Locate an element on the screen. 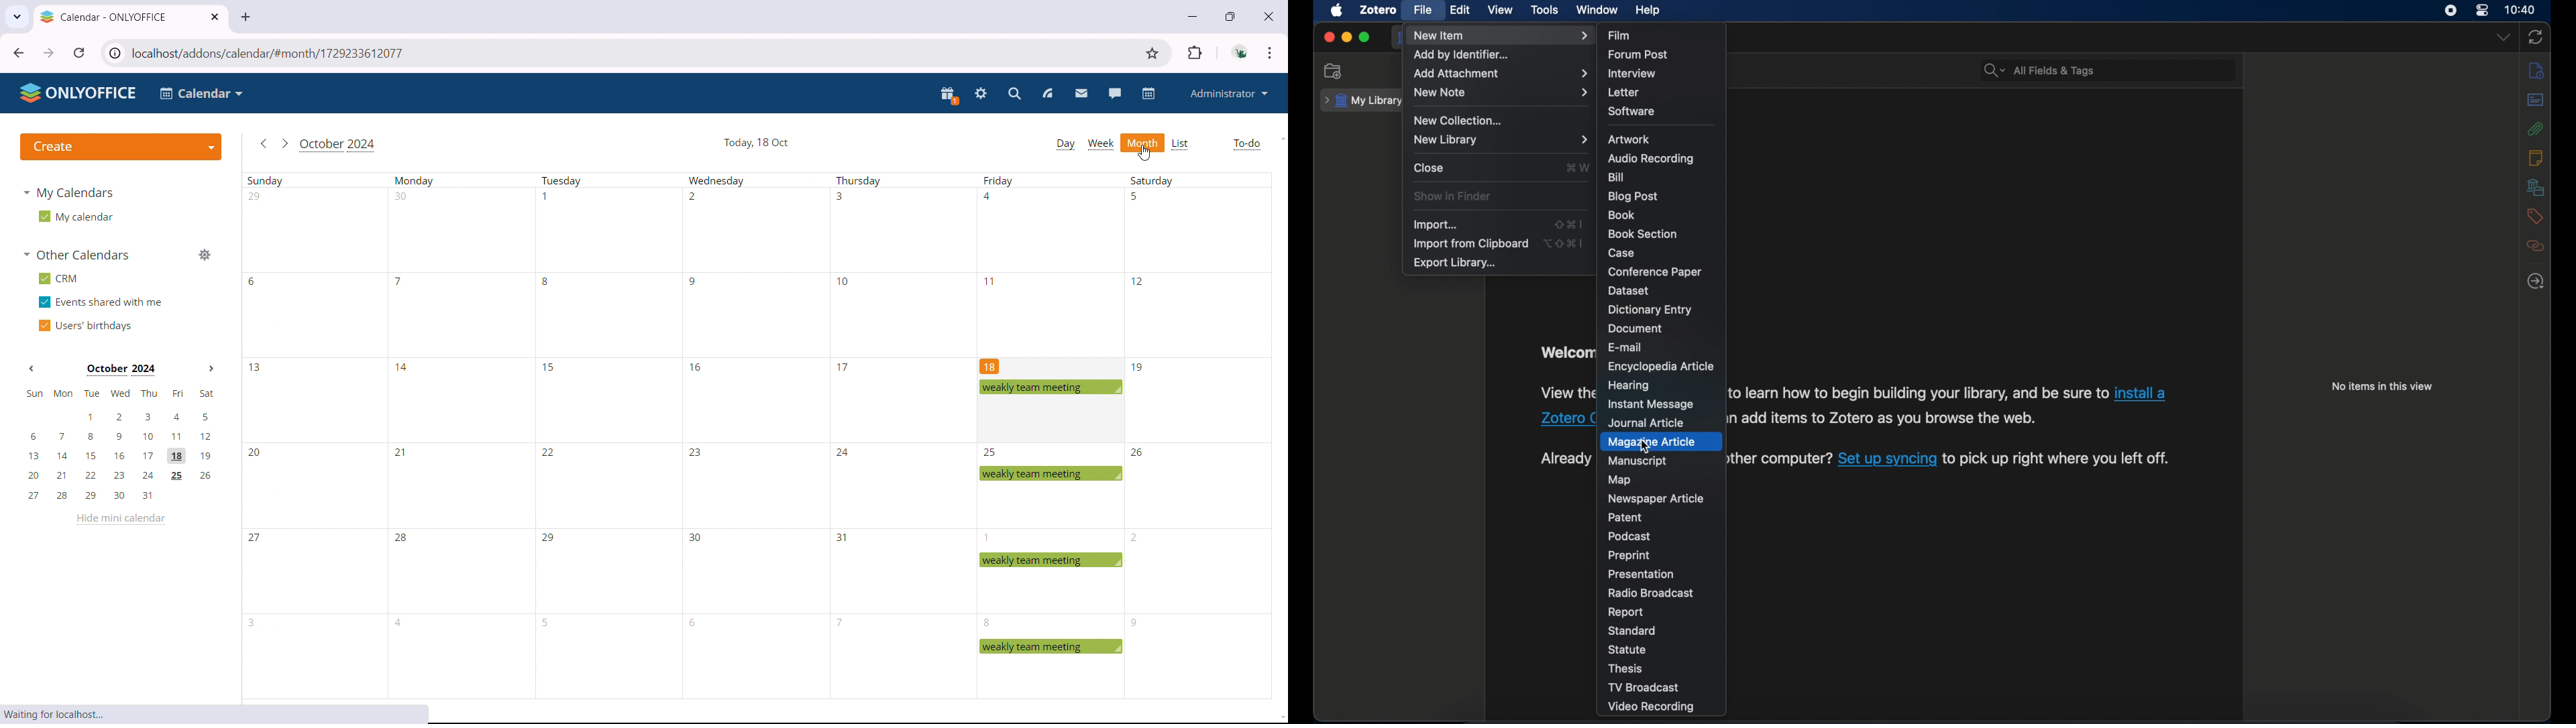 Image resolution: width=2576 pixels, height=728 pixels. another computer? is located at coordinates (1779, 458).